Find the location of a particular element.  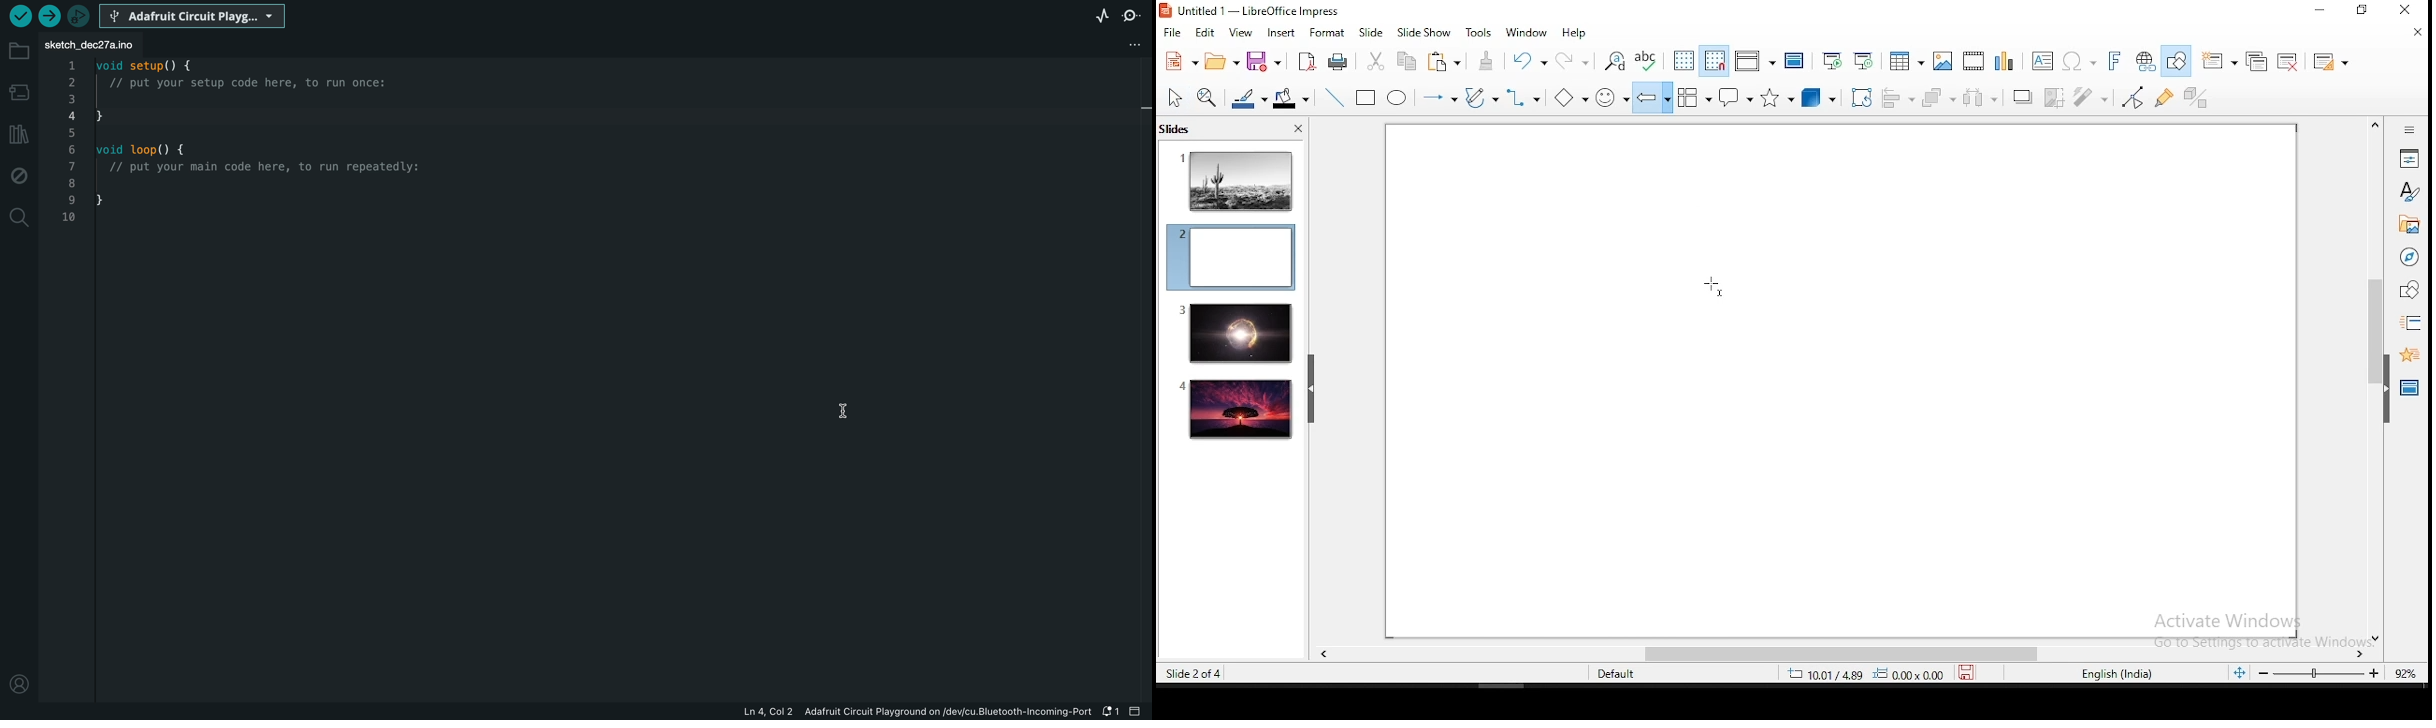

file tab is located at coordinates (95, 46).